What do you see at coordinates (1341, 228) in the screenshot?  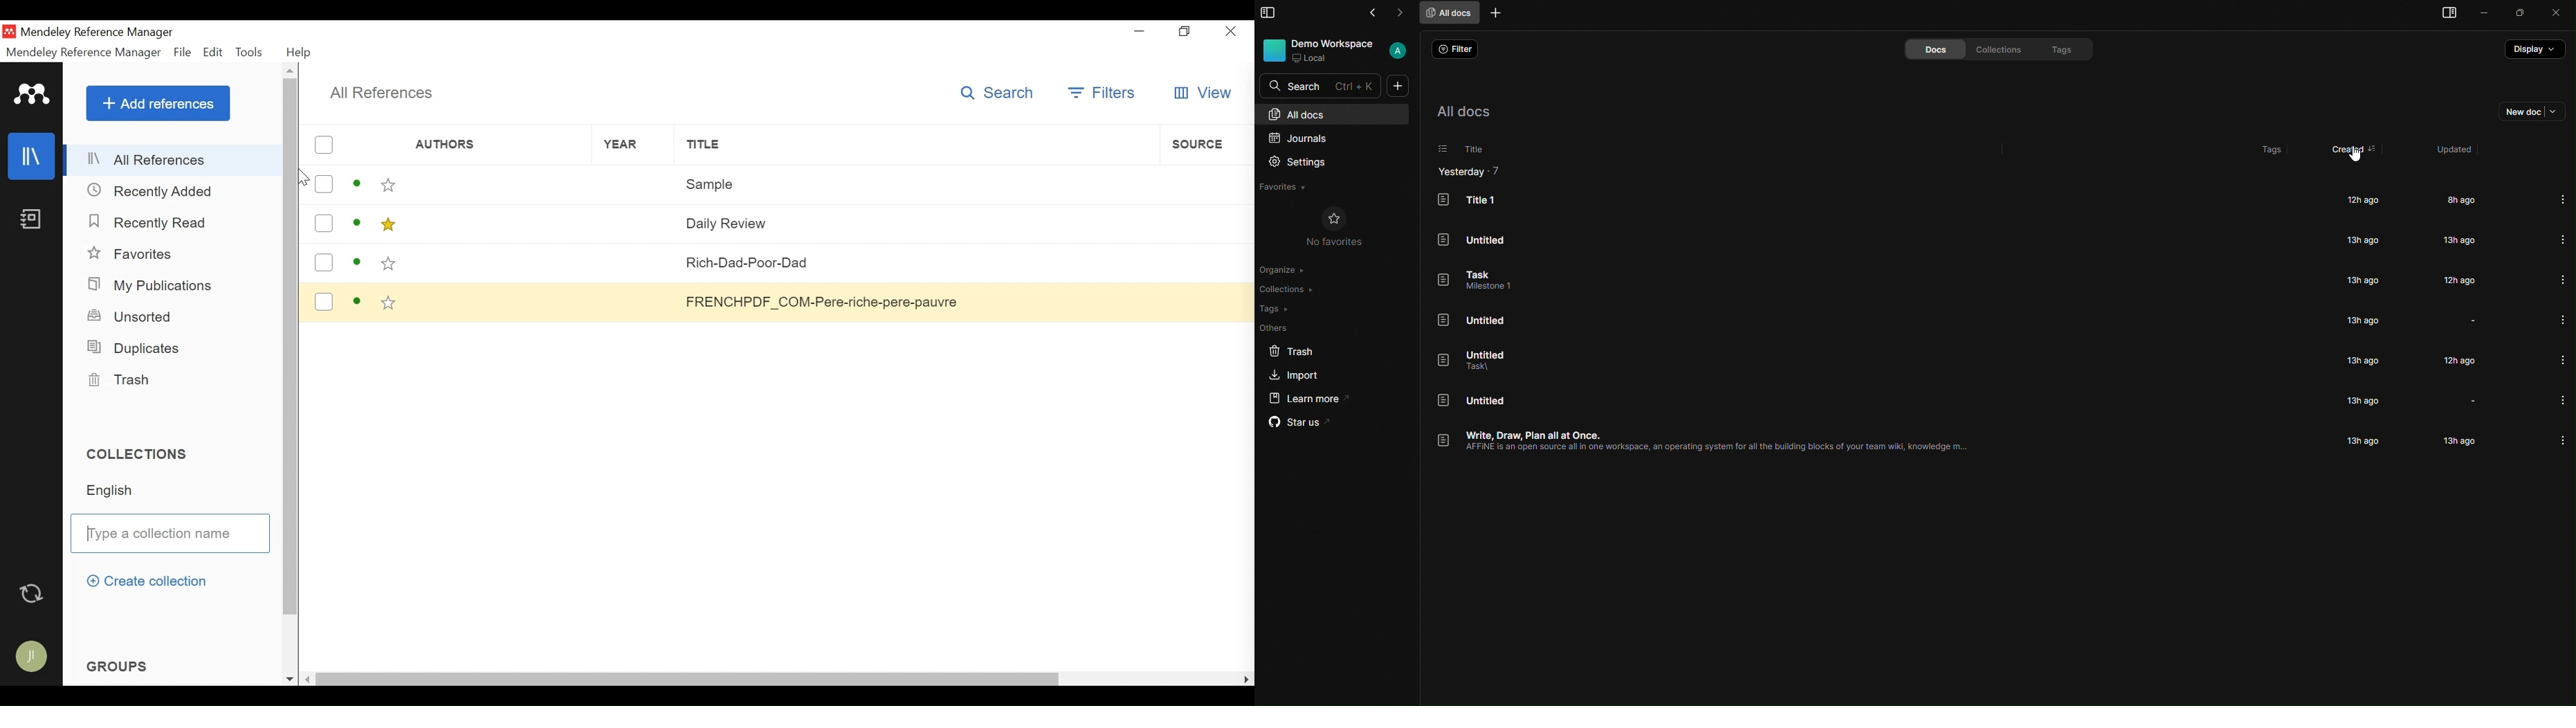 I see `no favorites ` at bounding box center [1341, 228].